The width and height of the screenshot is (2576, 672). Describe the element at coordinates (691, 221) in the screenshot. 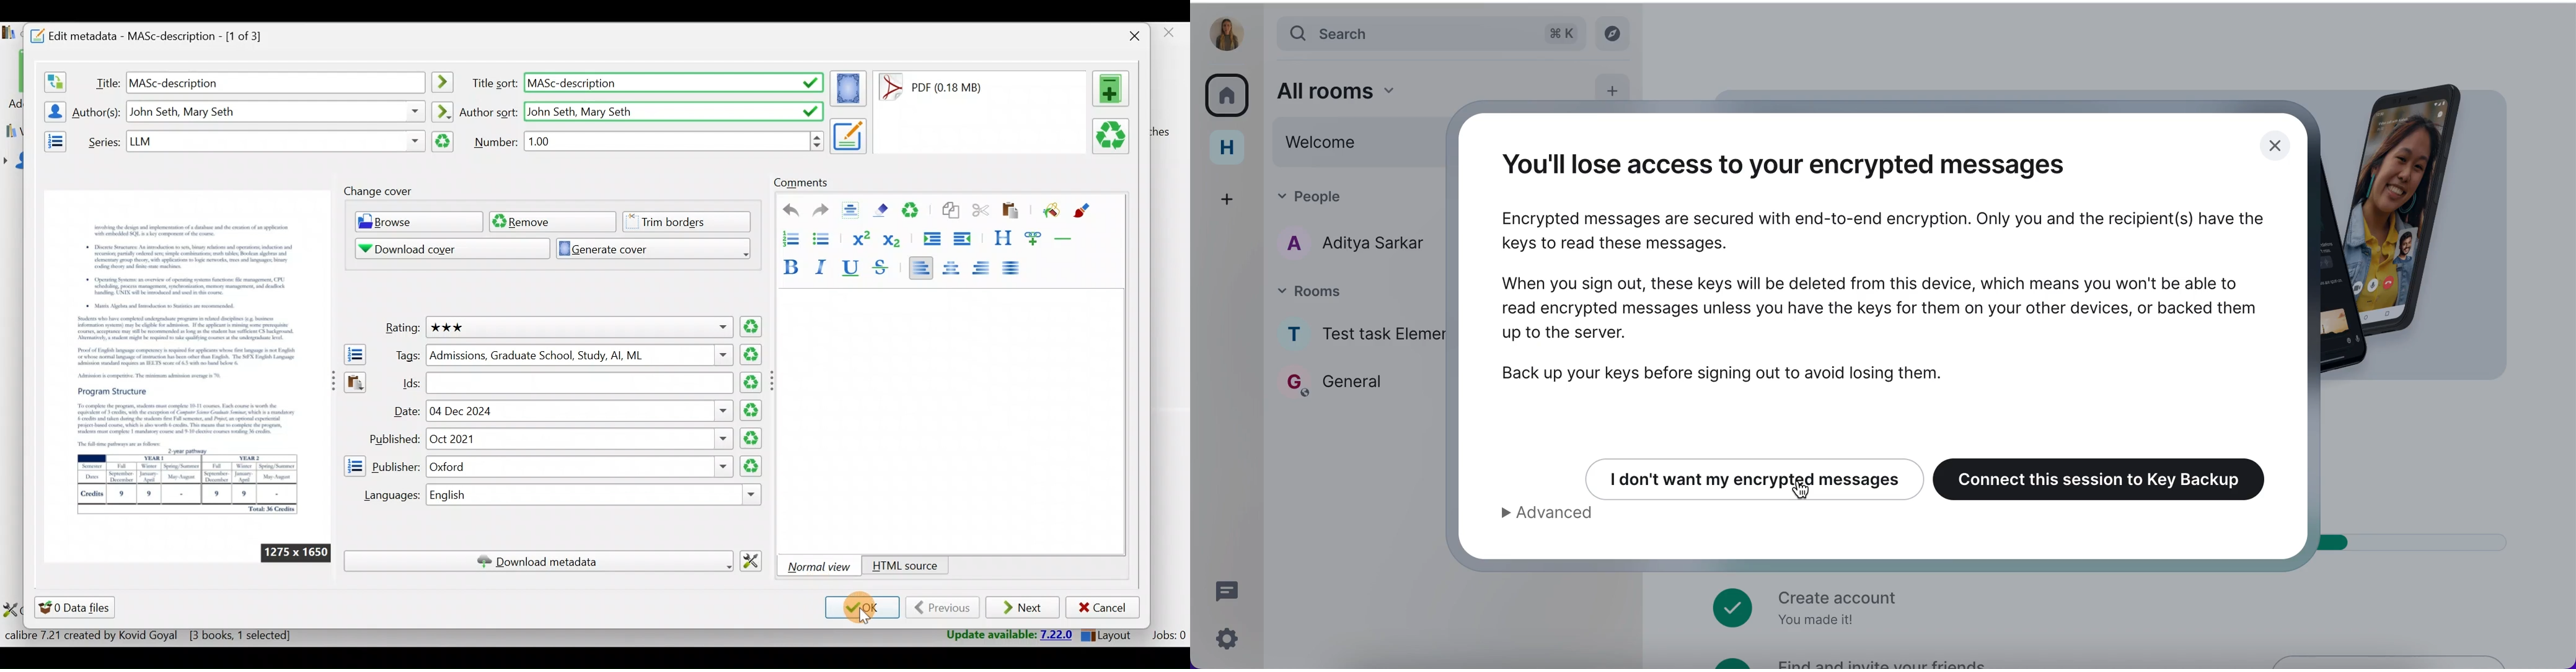

I see `Trim borders` at that location.